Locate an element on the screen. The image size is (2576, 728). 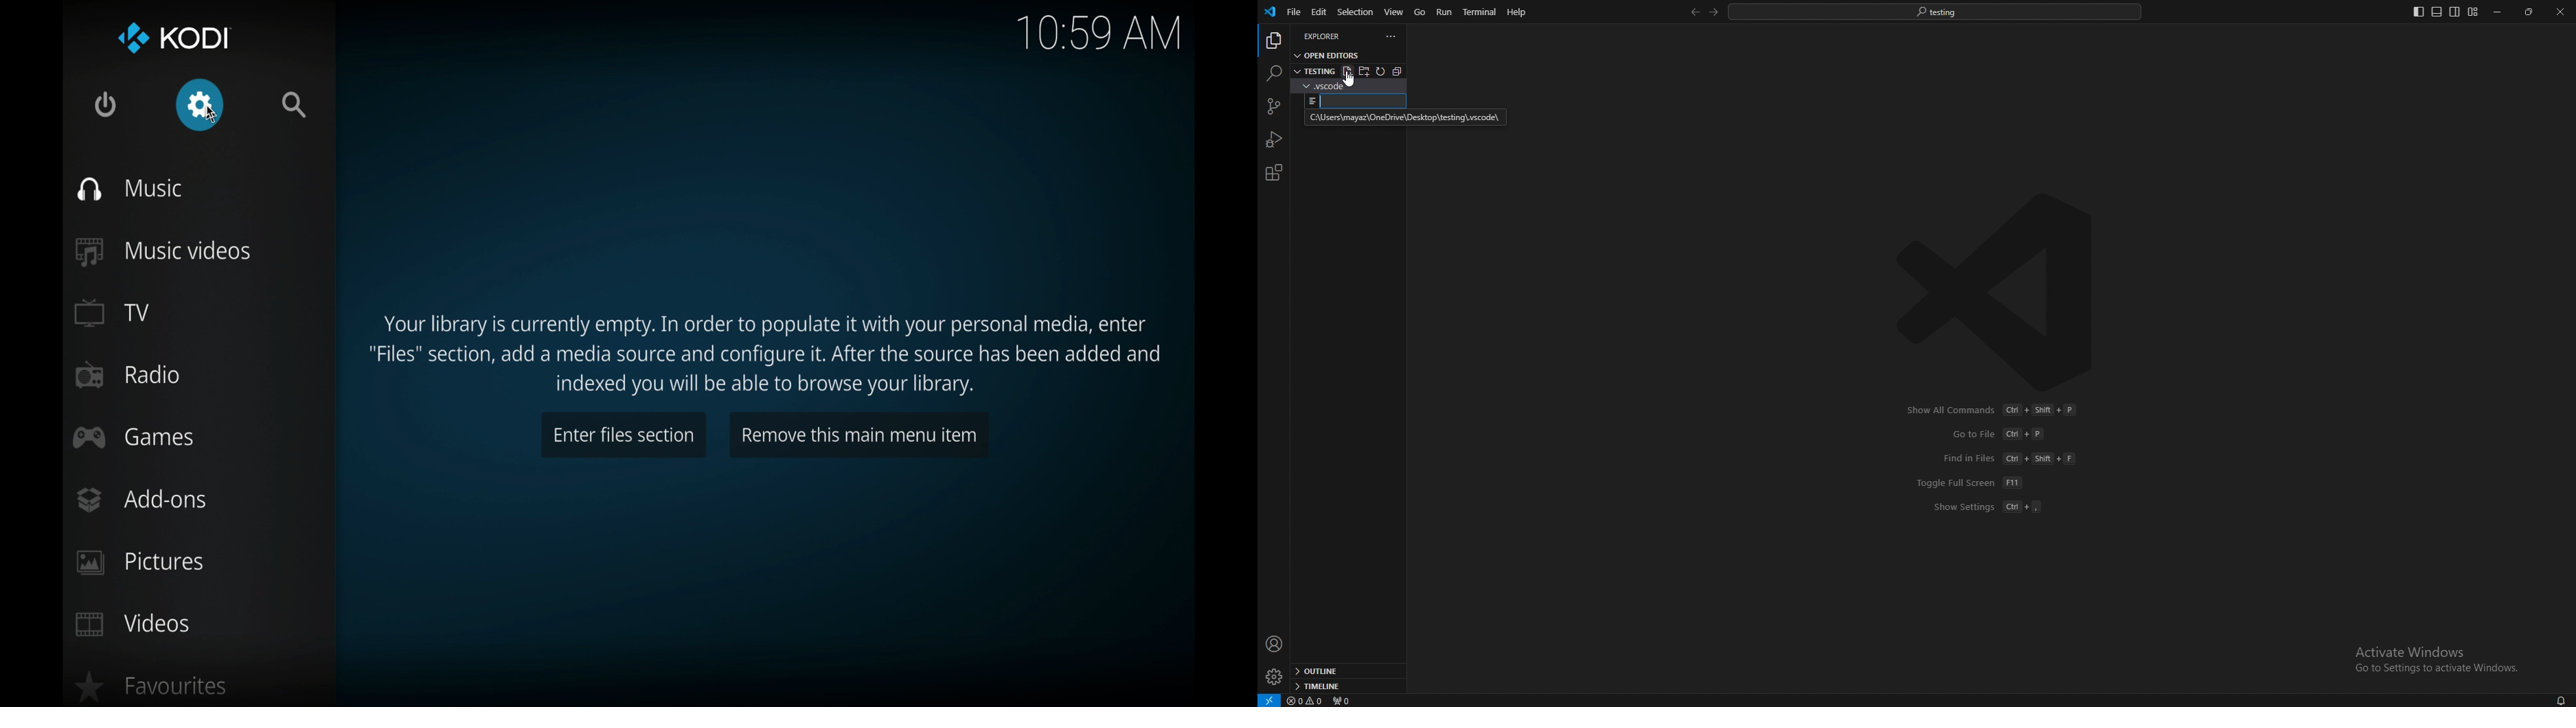
vscode logo is located at coordinates (2003, 292).